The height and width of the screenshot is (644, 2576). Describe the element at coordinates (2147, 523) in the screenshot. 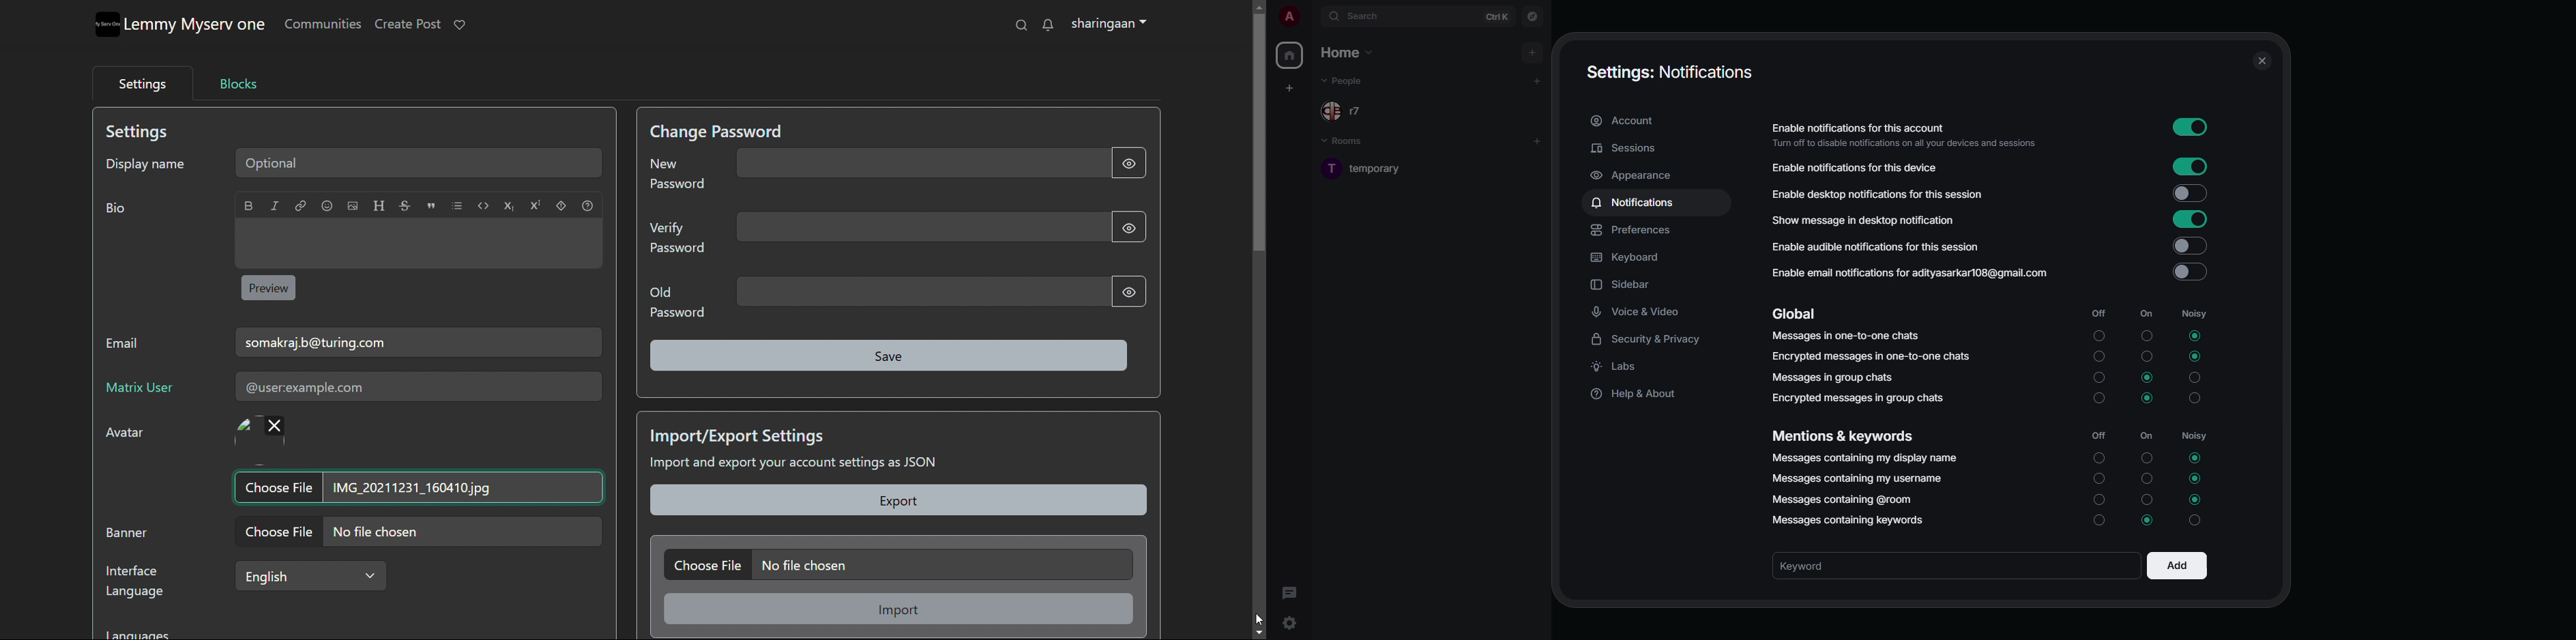

I see `selected` at that location.